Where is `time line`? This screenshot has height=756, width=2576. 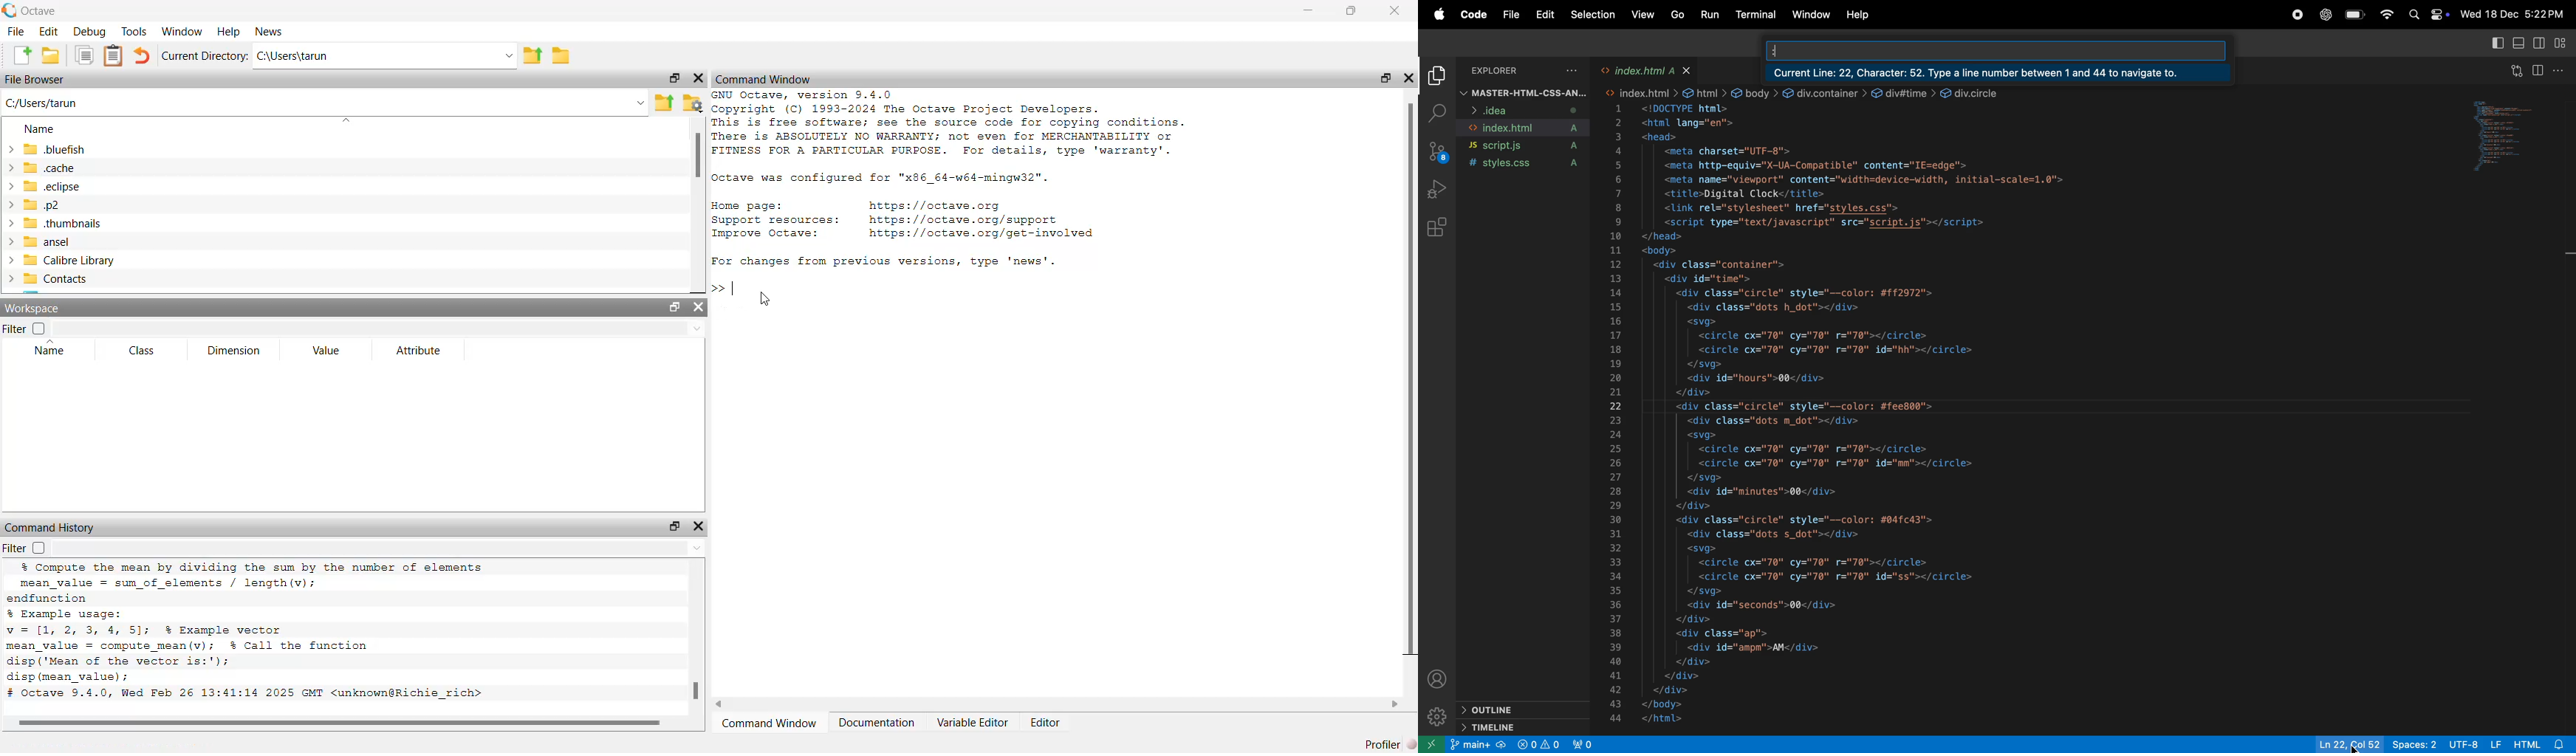
time line is located at coordinates (1530, 726).